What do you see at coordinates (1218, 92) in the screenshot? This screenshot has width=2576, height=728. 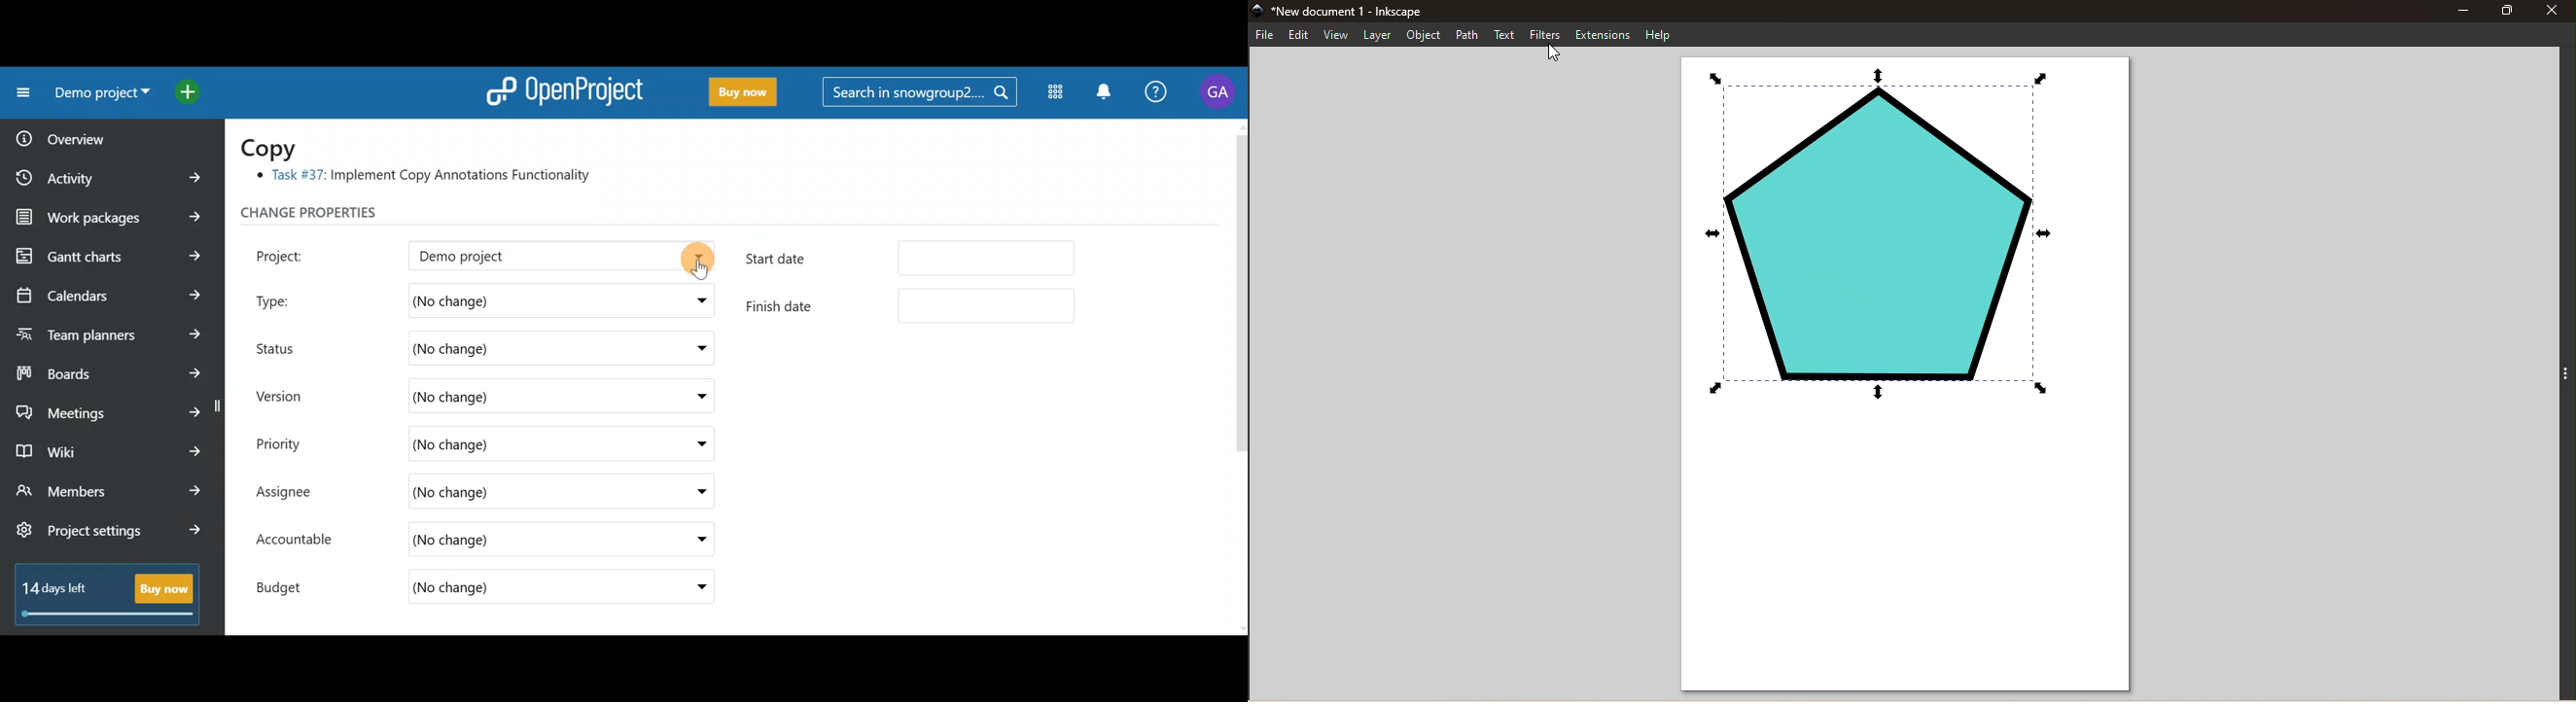 I see `Account name` at bounding box center [1218, 92].